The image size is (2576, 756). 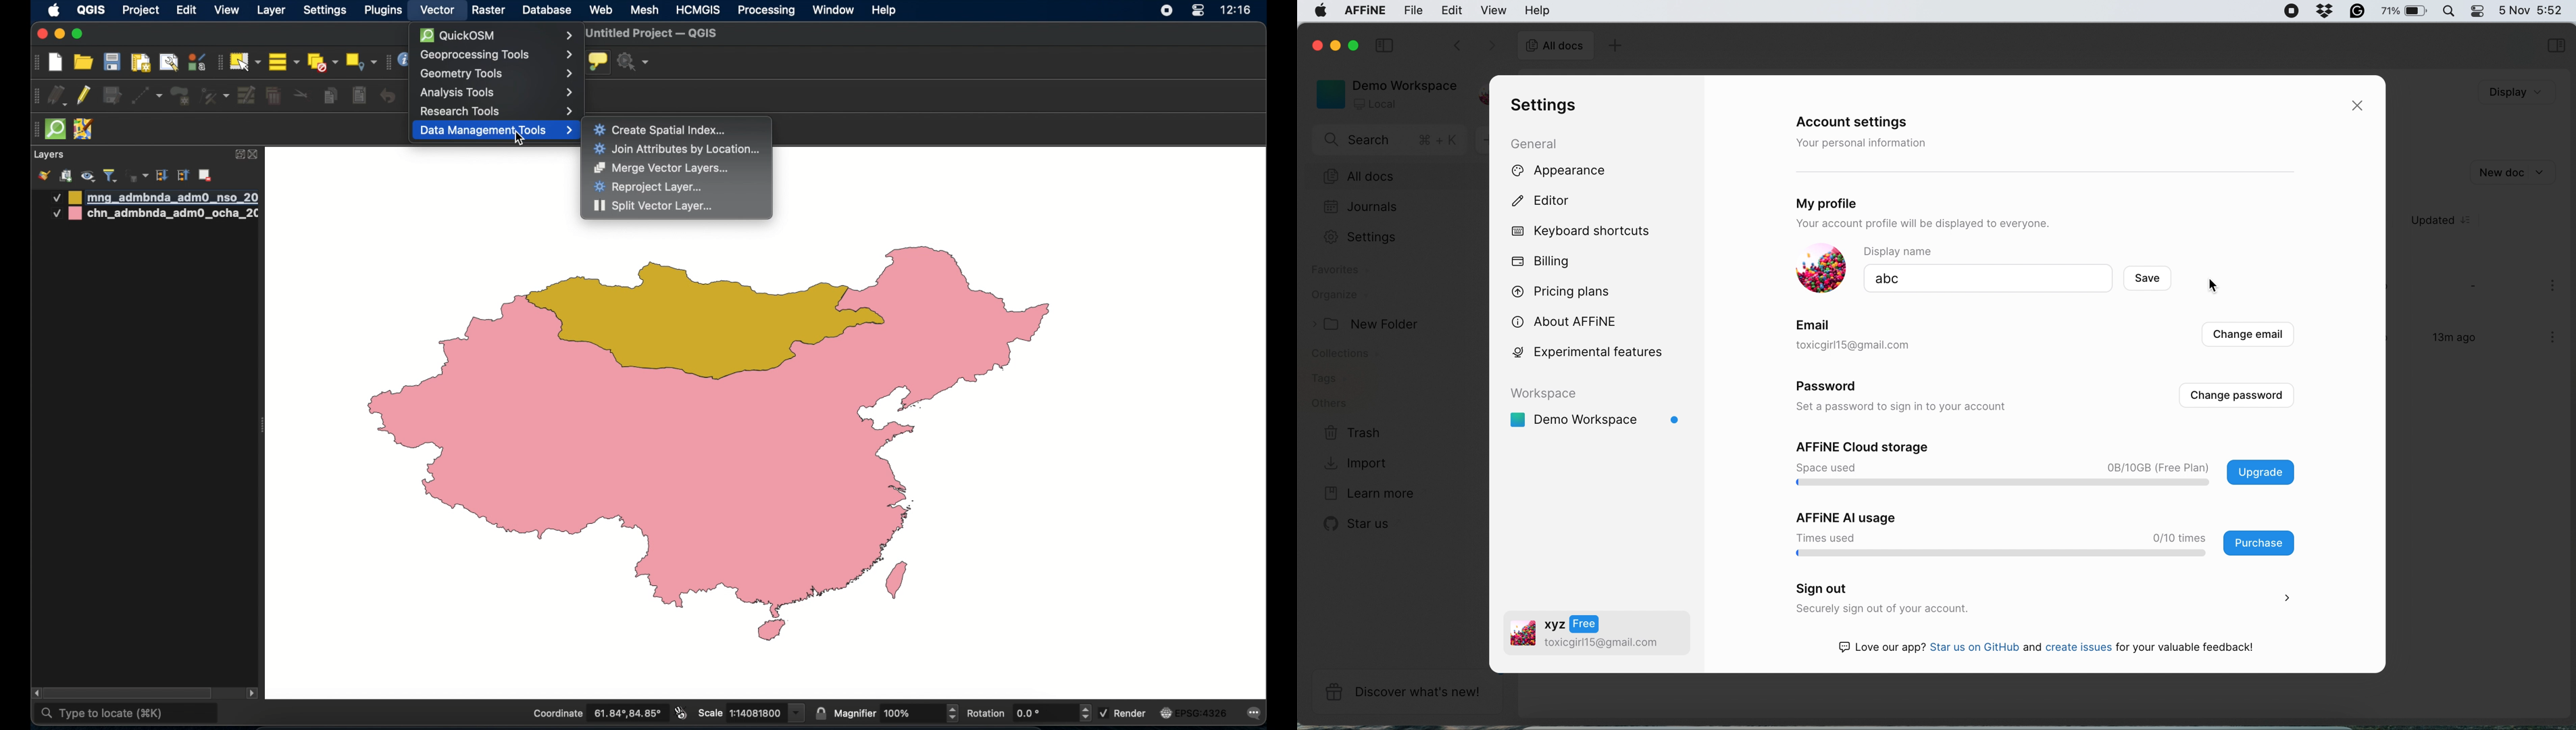 I want to click on affine, so click(x=1363, y=12).